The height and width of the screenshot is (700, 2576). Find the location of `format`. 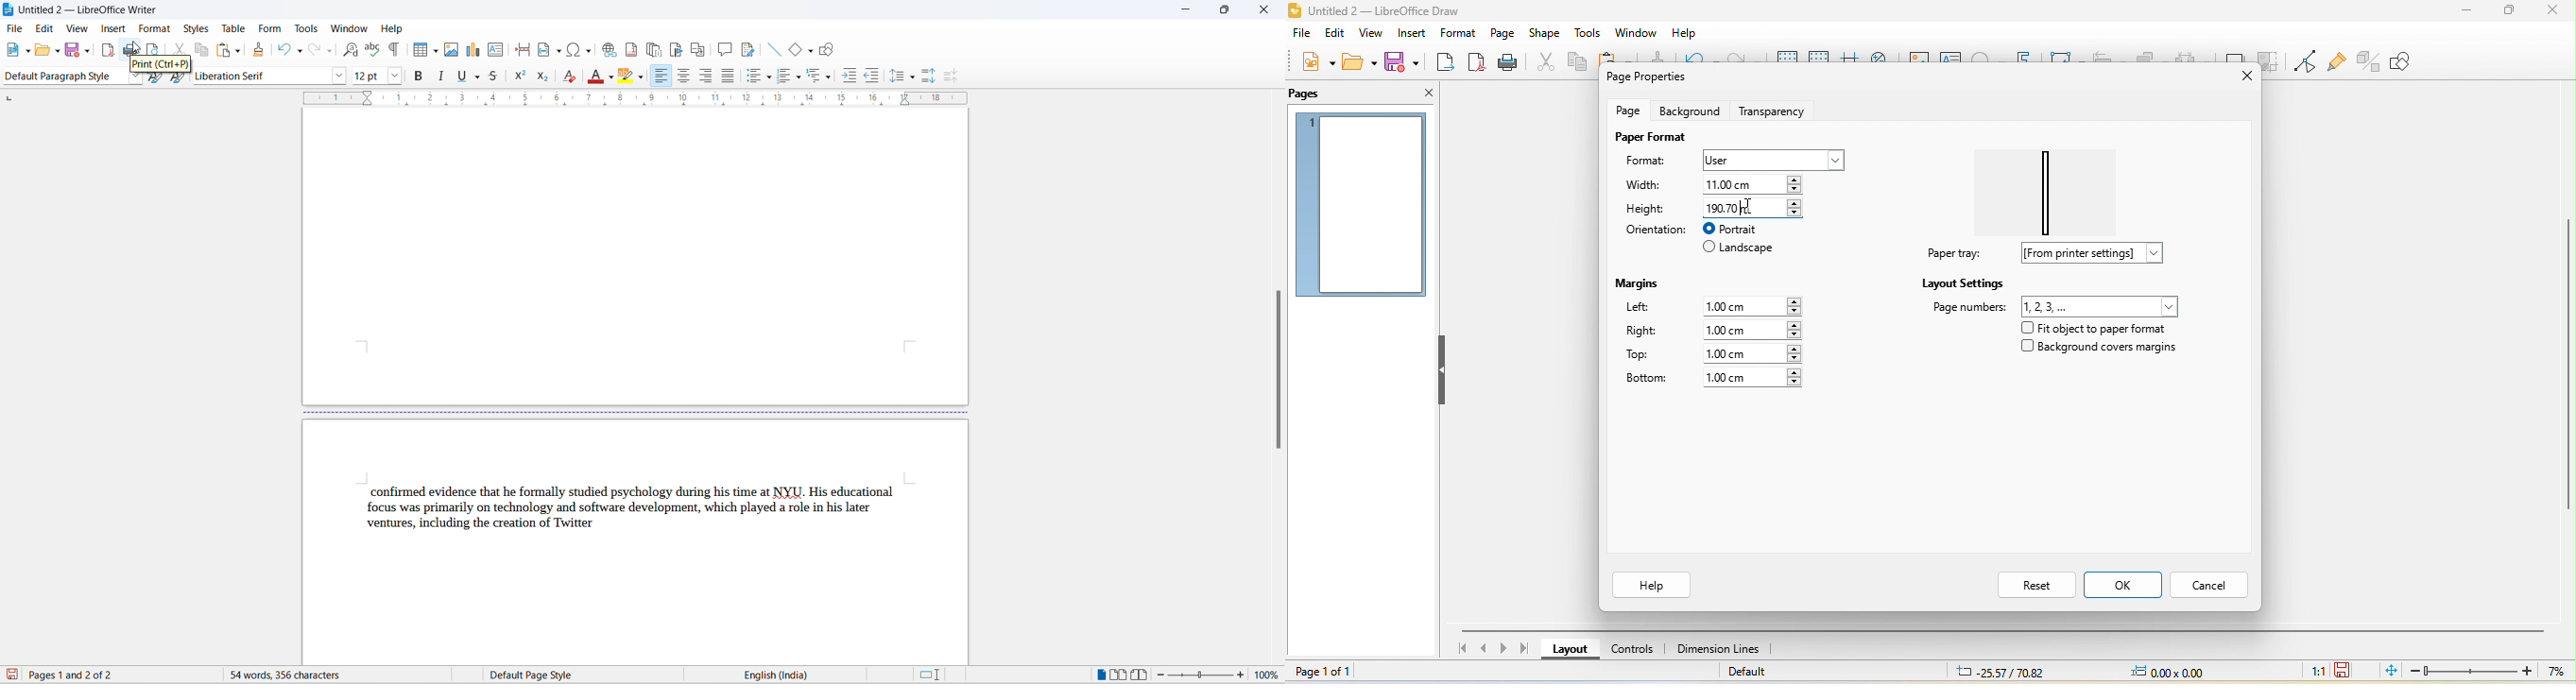

format is located at coordinates (1455, 35).